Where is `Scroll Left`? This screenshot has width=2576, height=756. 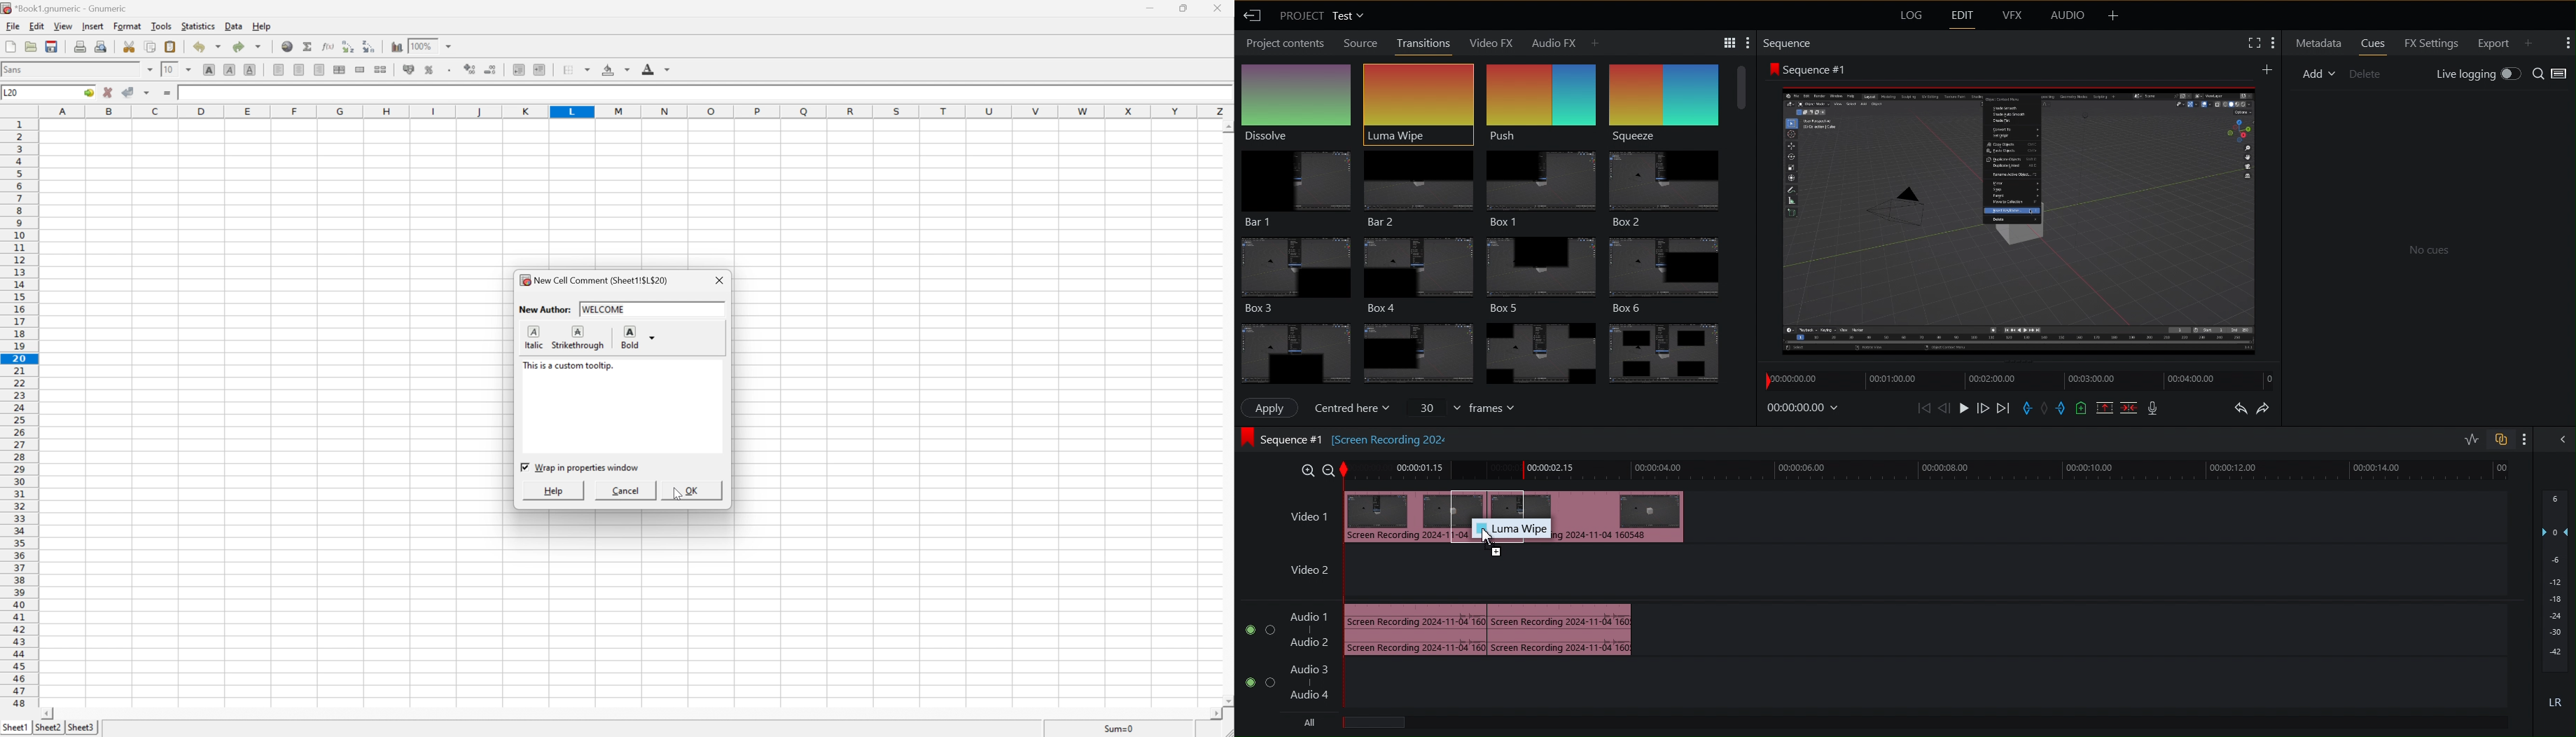
Scroll Left is located at coordinates (49, 713).